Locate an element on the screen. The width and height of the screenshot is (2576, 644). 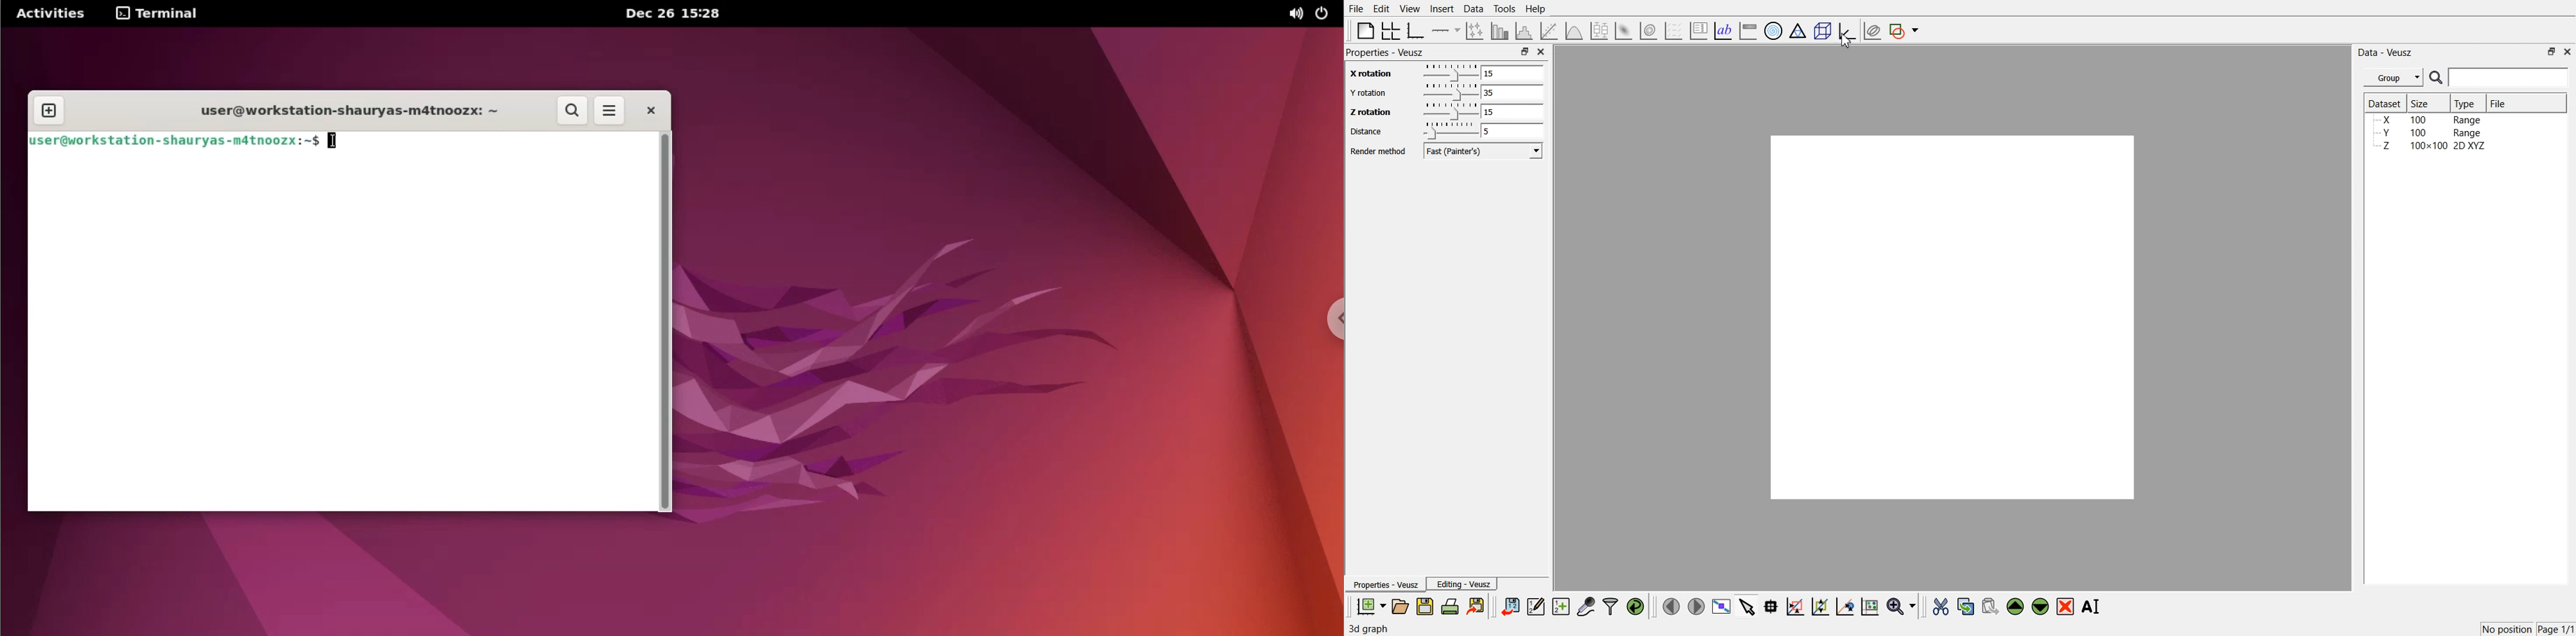
Move up the selected widget is located at coordinates (2016, 606).